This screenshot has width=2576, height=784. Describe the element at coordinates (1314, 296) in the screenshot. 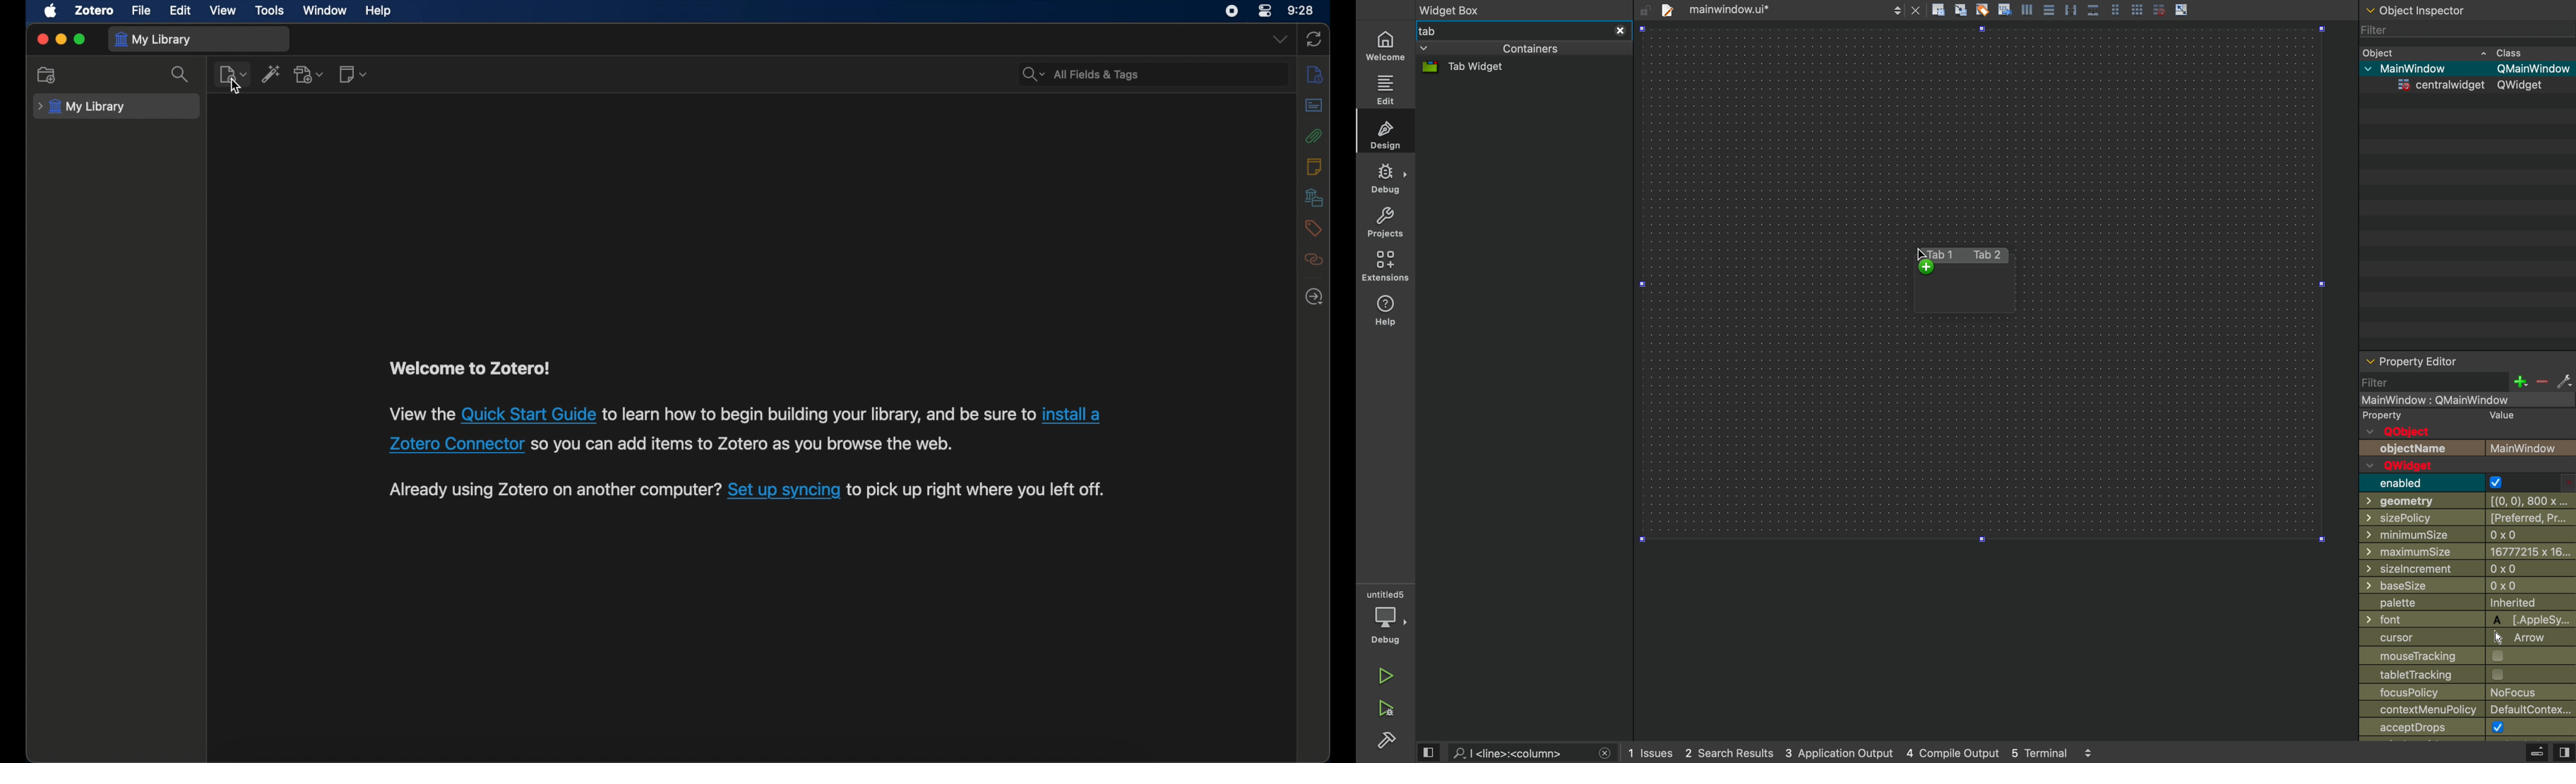

I see `locate` at that location.